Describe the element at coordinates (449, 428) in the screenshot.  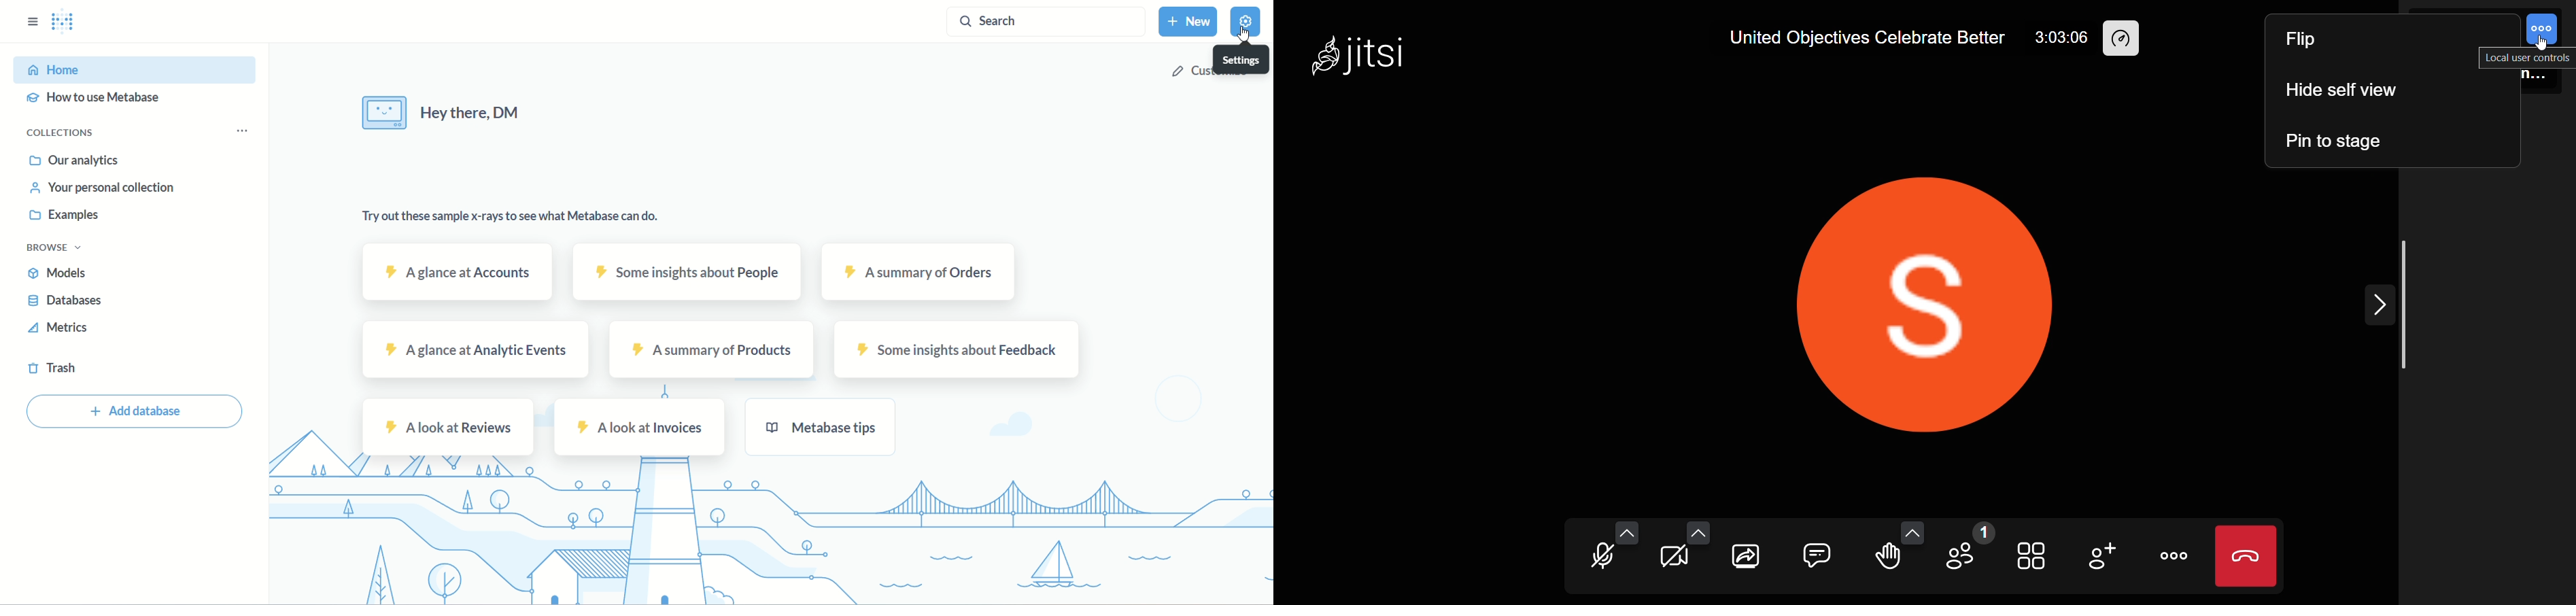
I see `reviews` at that location.